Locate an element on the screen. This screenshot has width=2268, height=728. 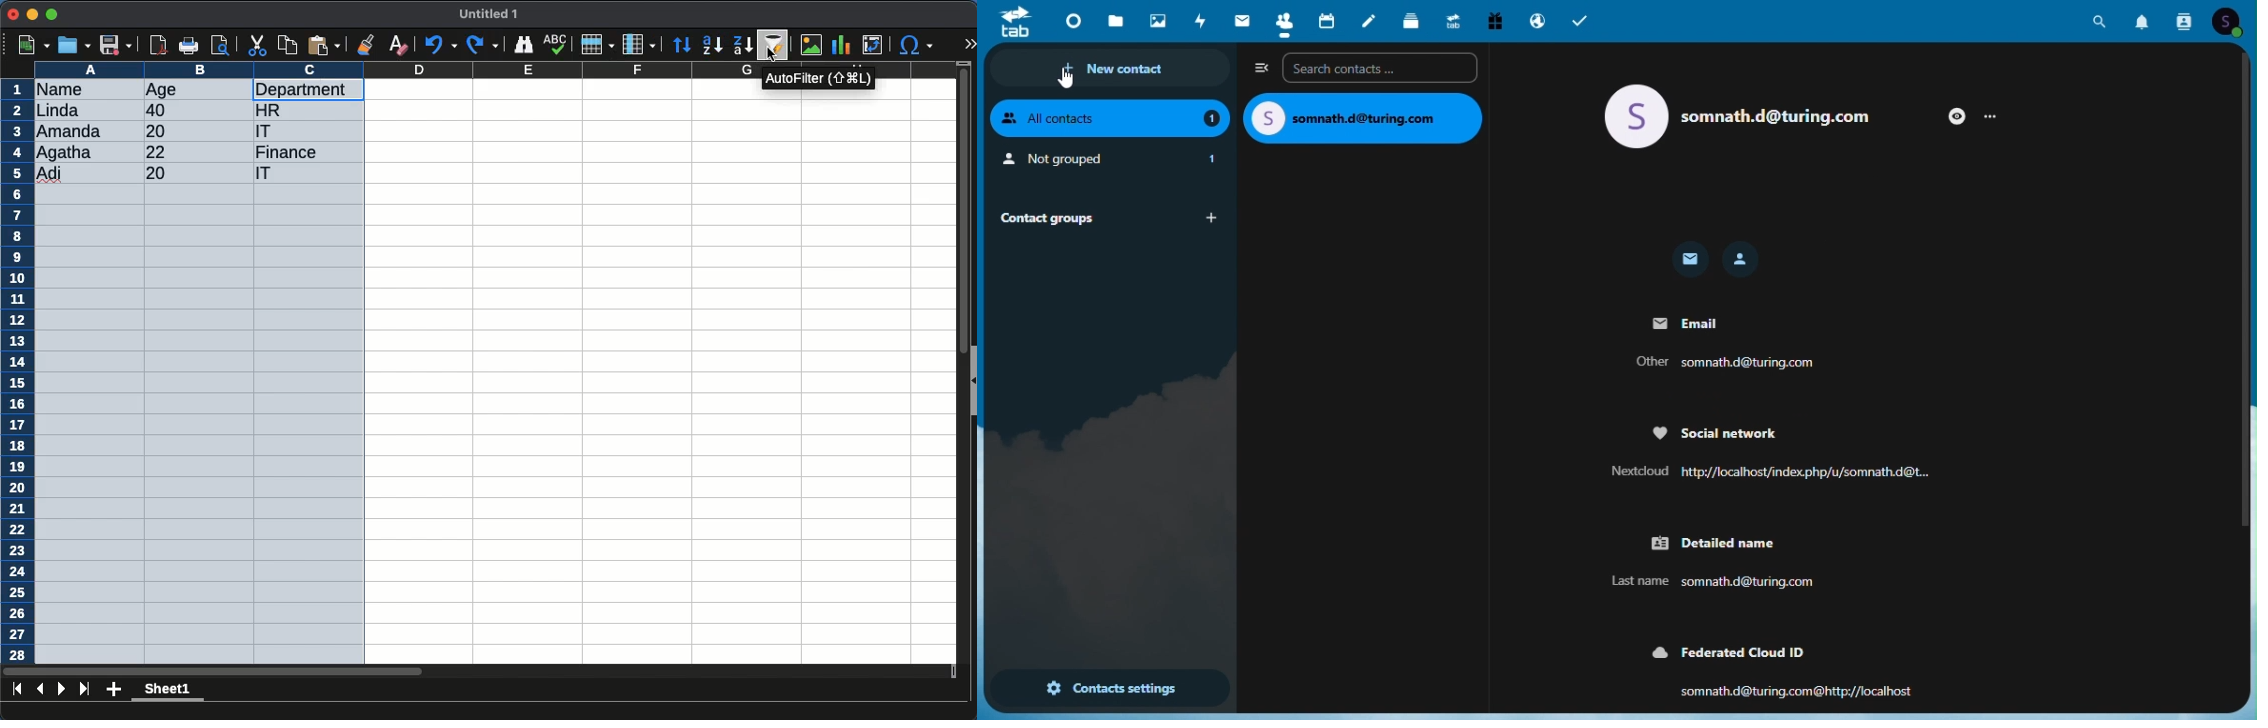
Contact settings is located at coordinates (1108, 690).